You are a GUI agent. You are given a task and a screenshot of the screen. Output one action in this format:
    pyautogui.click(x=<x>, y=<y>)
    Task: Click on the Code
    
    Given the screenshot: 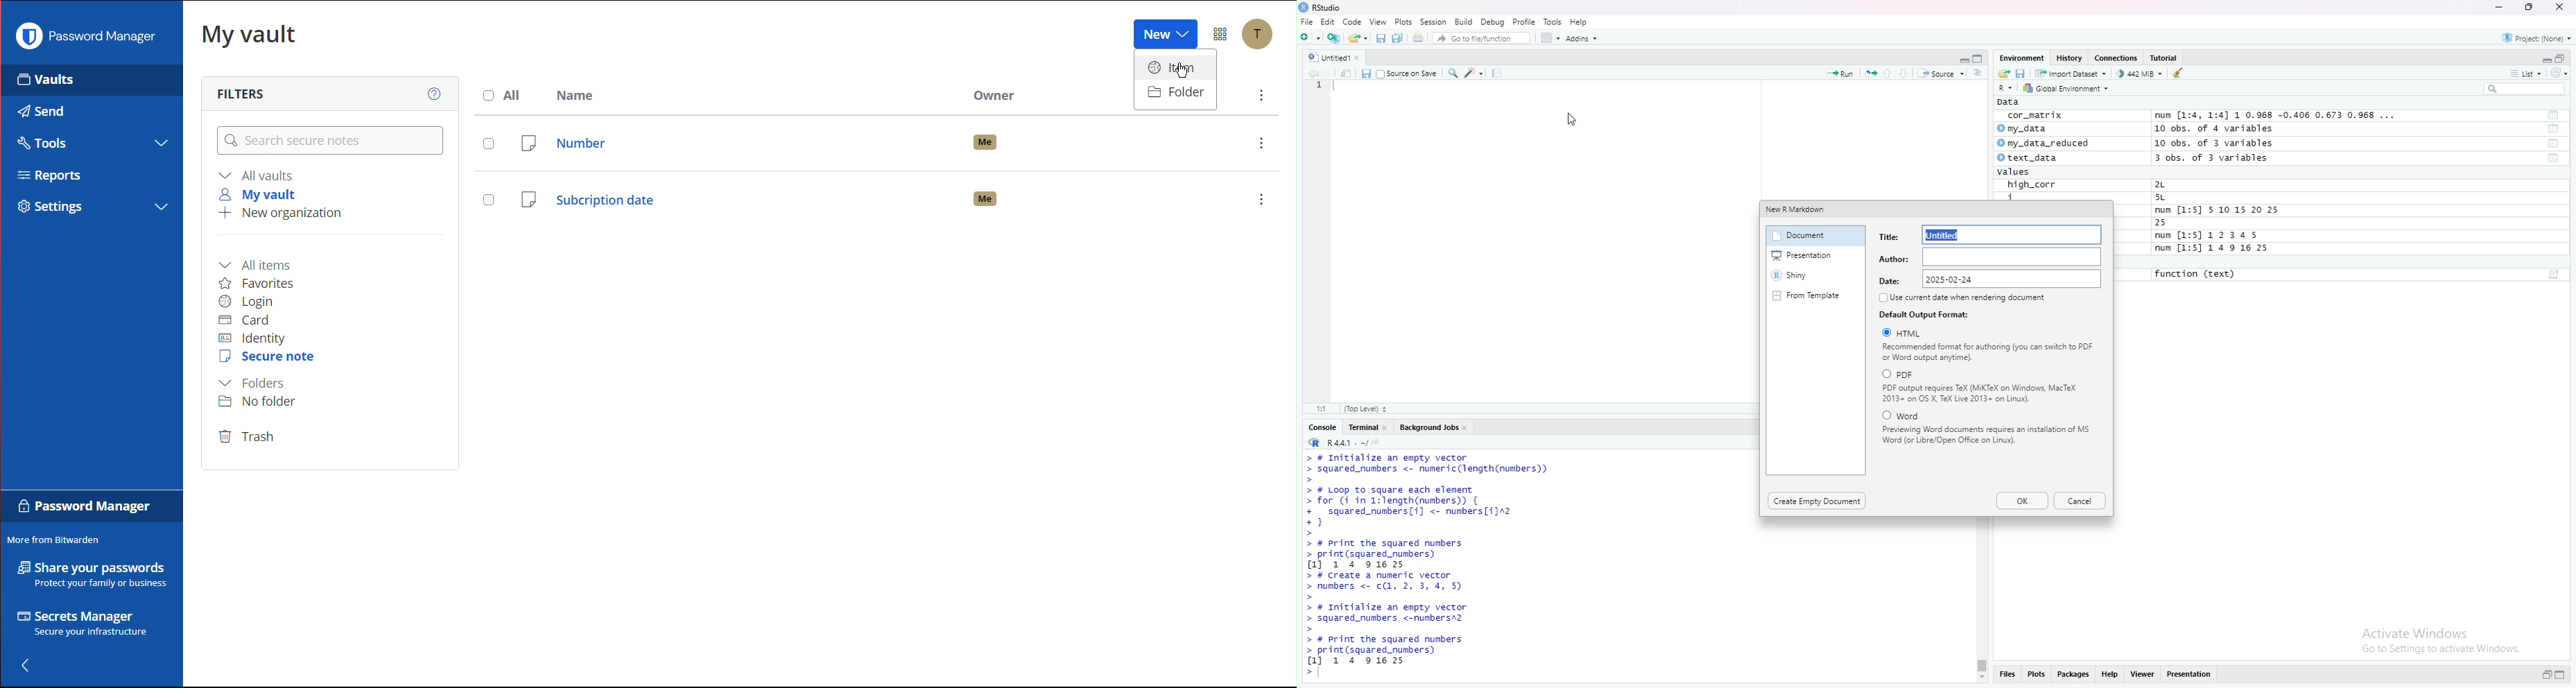 What is the action you would take?
    pyautogui.click(x=1351, y=22)
    